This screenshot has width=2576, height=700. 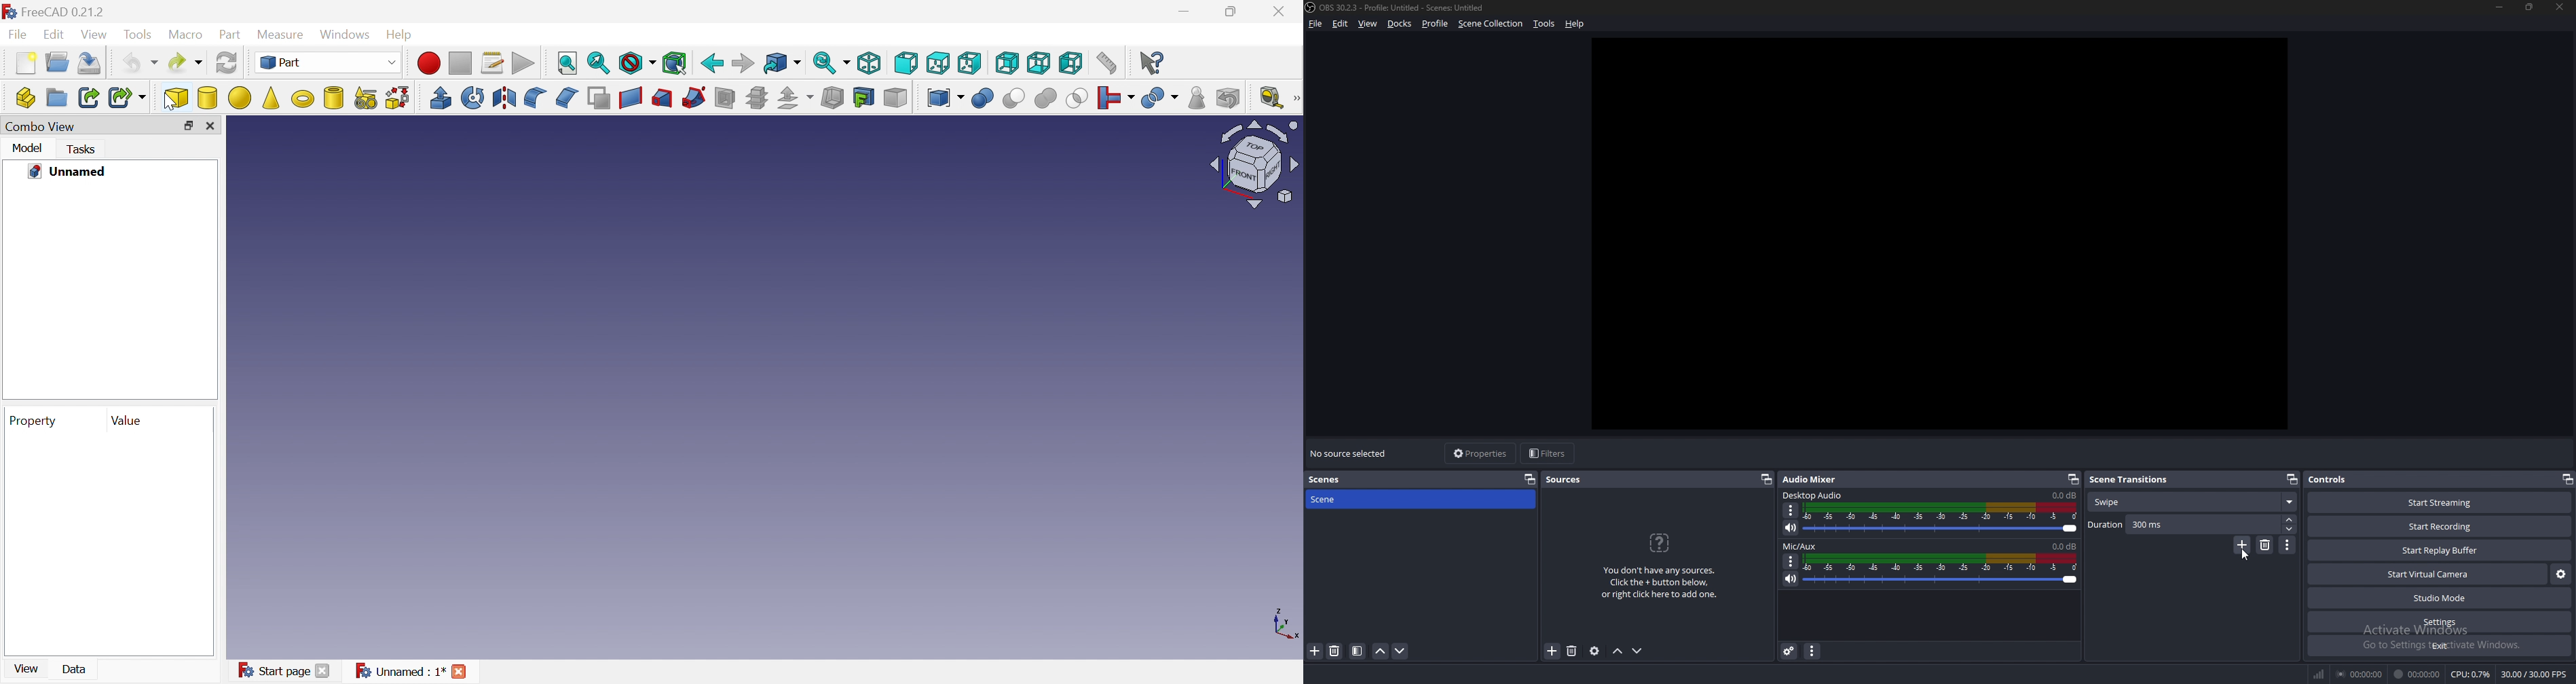 I want to click on Value, so click(x=129, y=420).